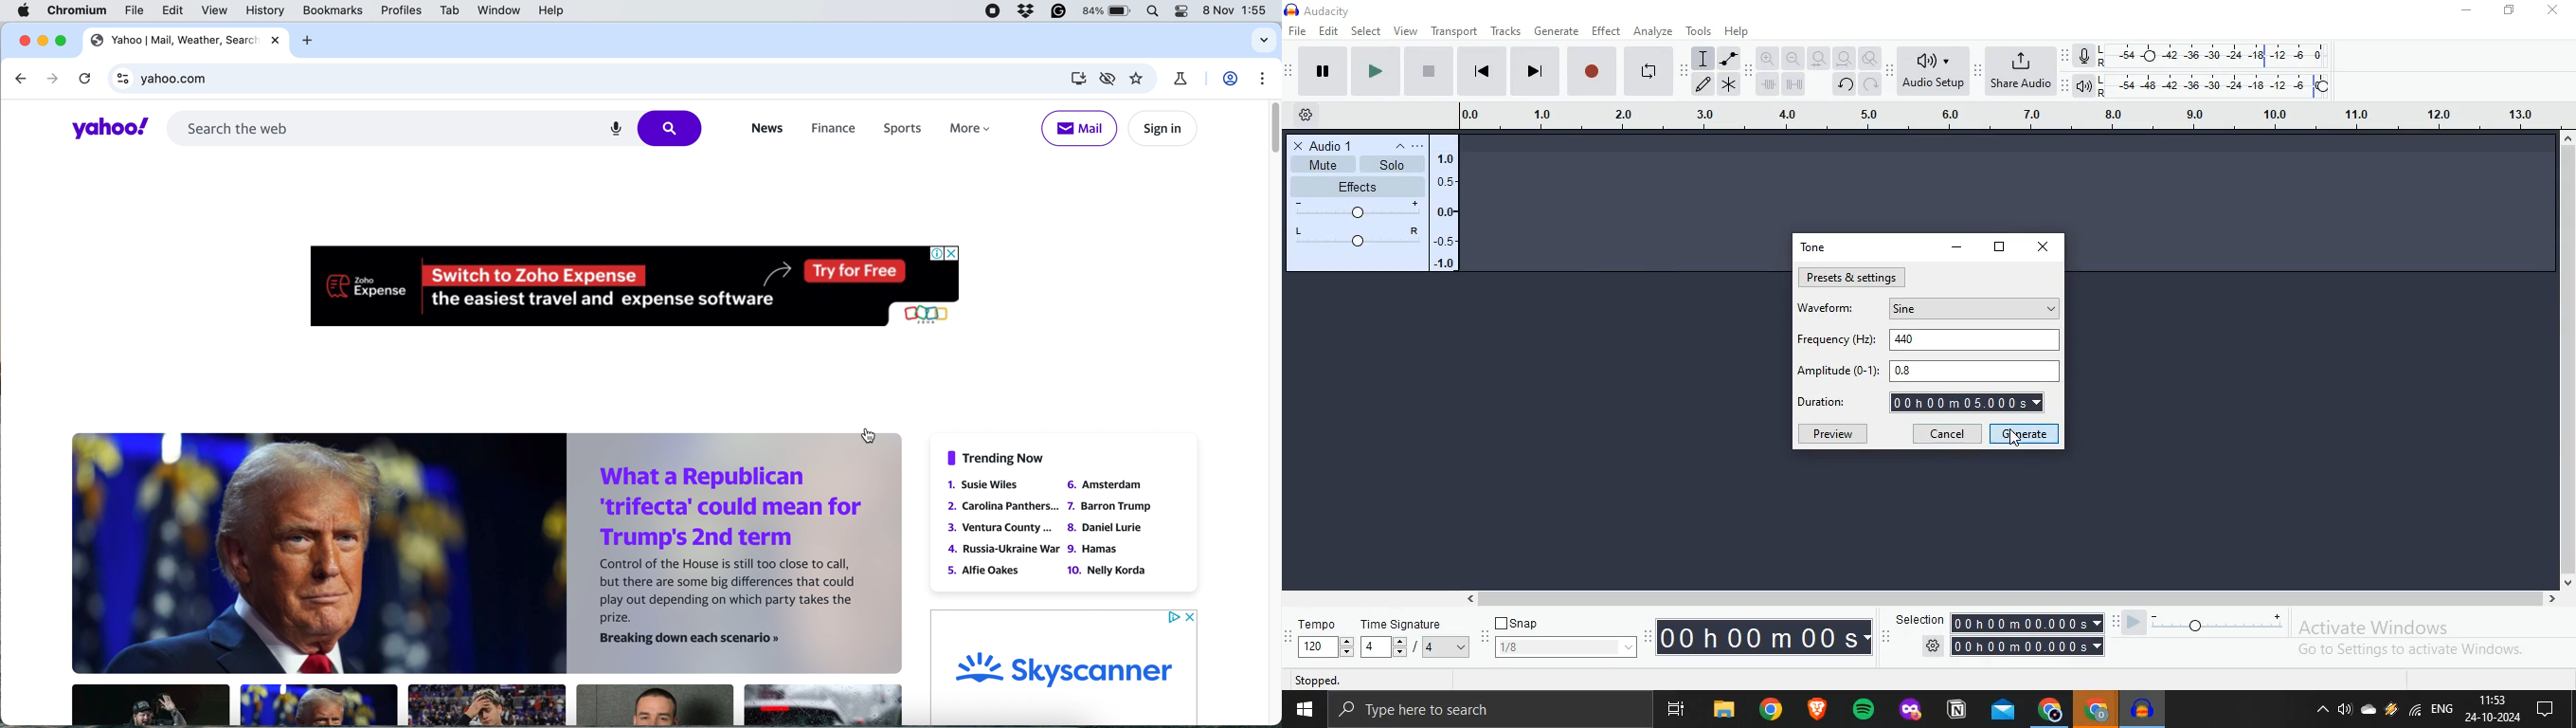  What do you see at coordinates (1997, 624) in the screenshot?
I see `Selection` at bounding box center [1997, 624].